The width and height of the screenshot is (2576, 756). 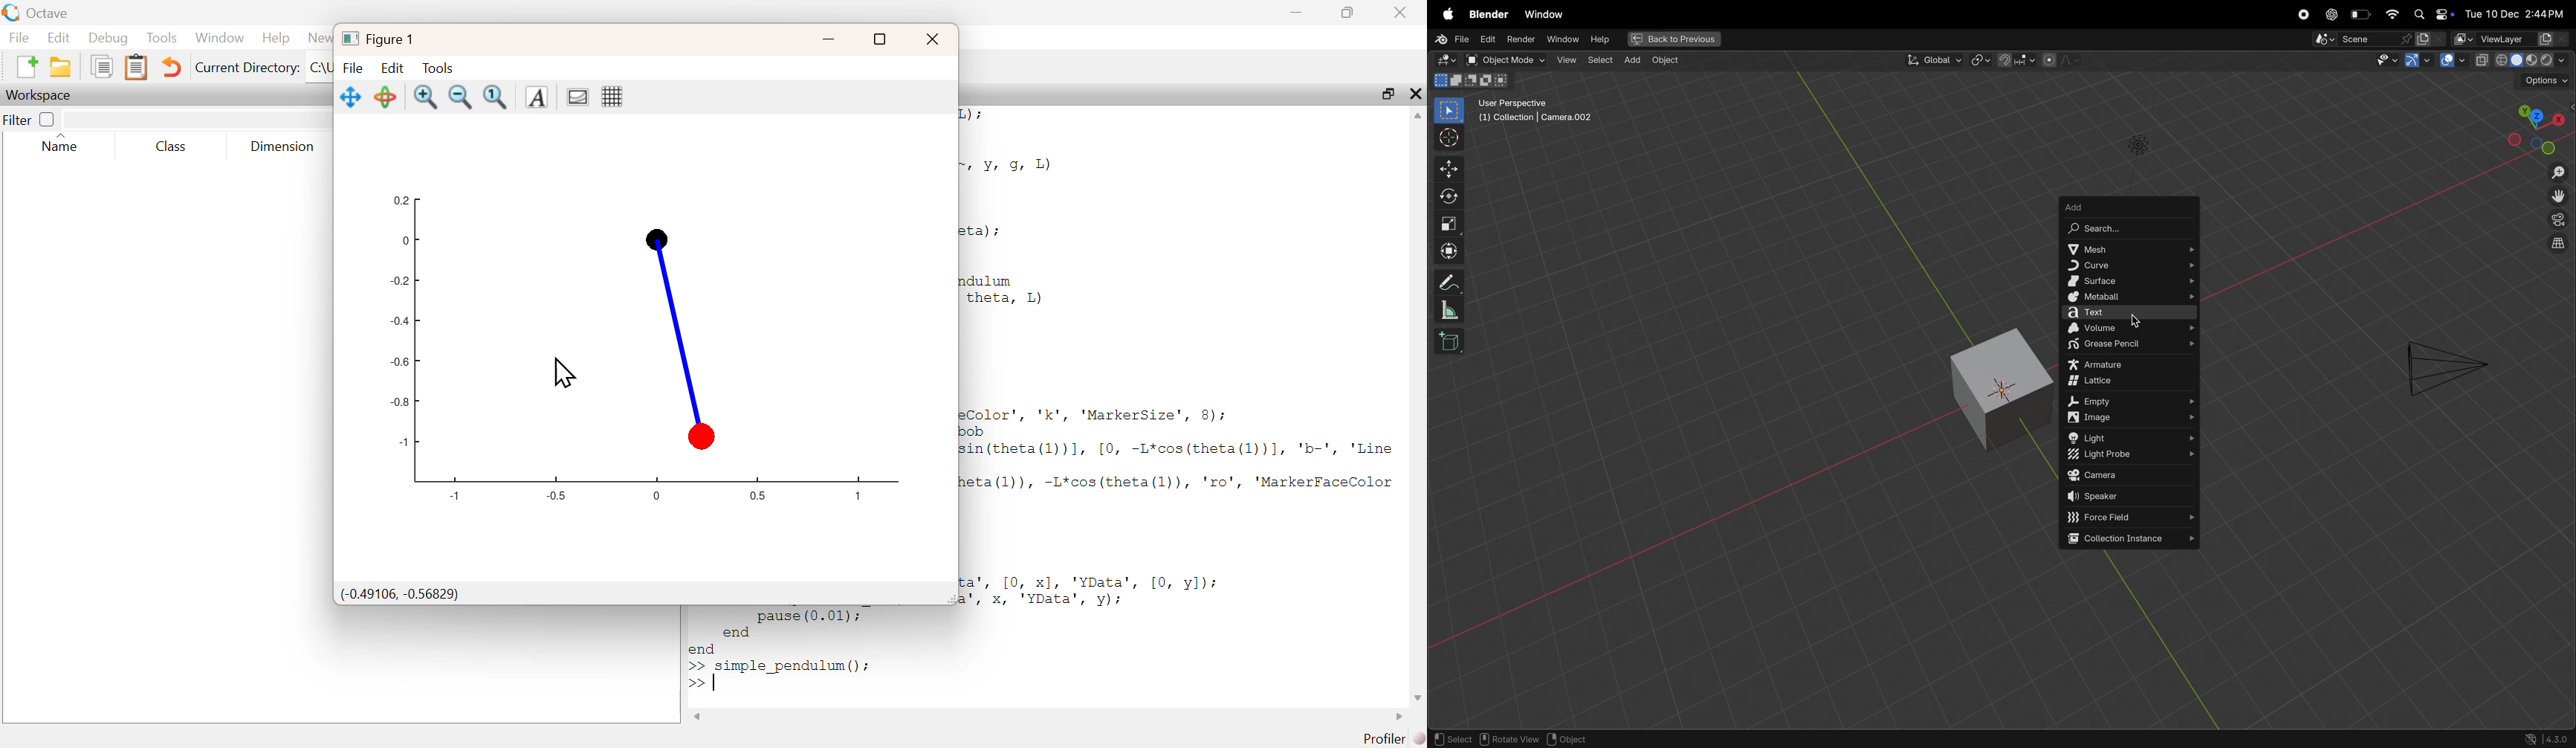 I want to click on , so click(x=2453, y=60).